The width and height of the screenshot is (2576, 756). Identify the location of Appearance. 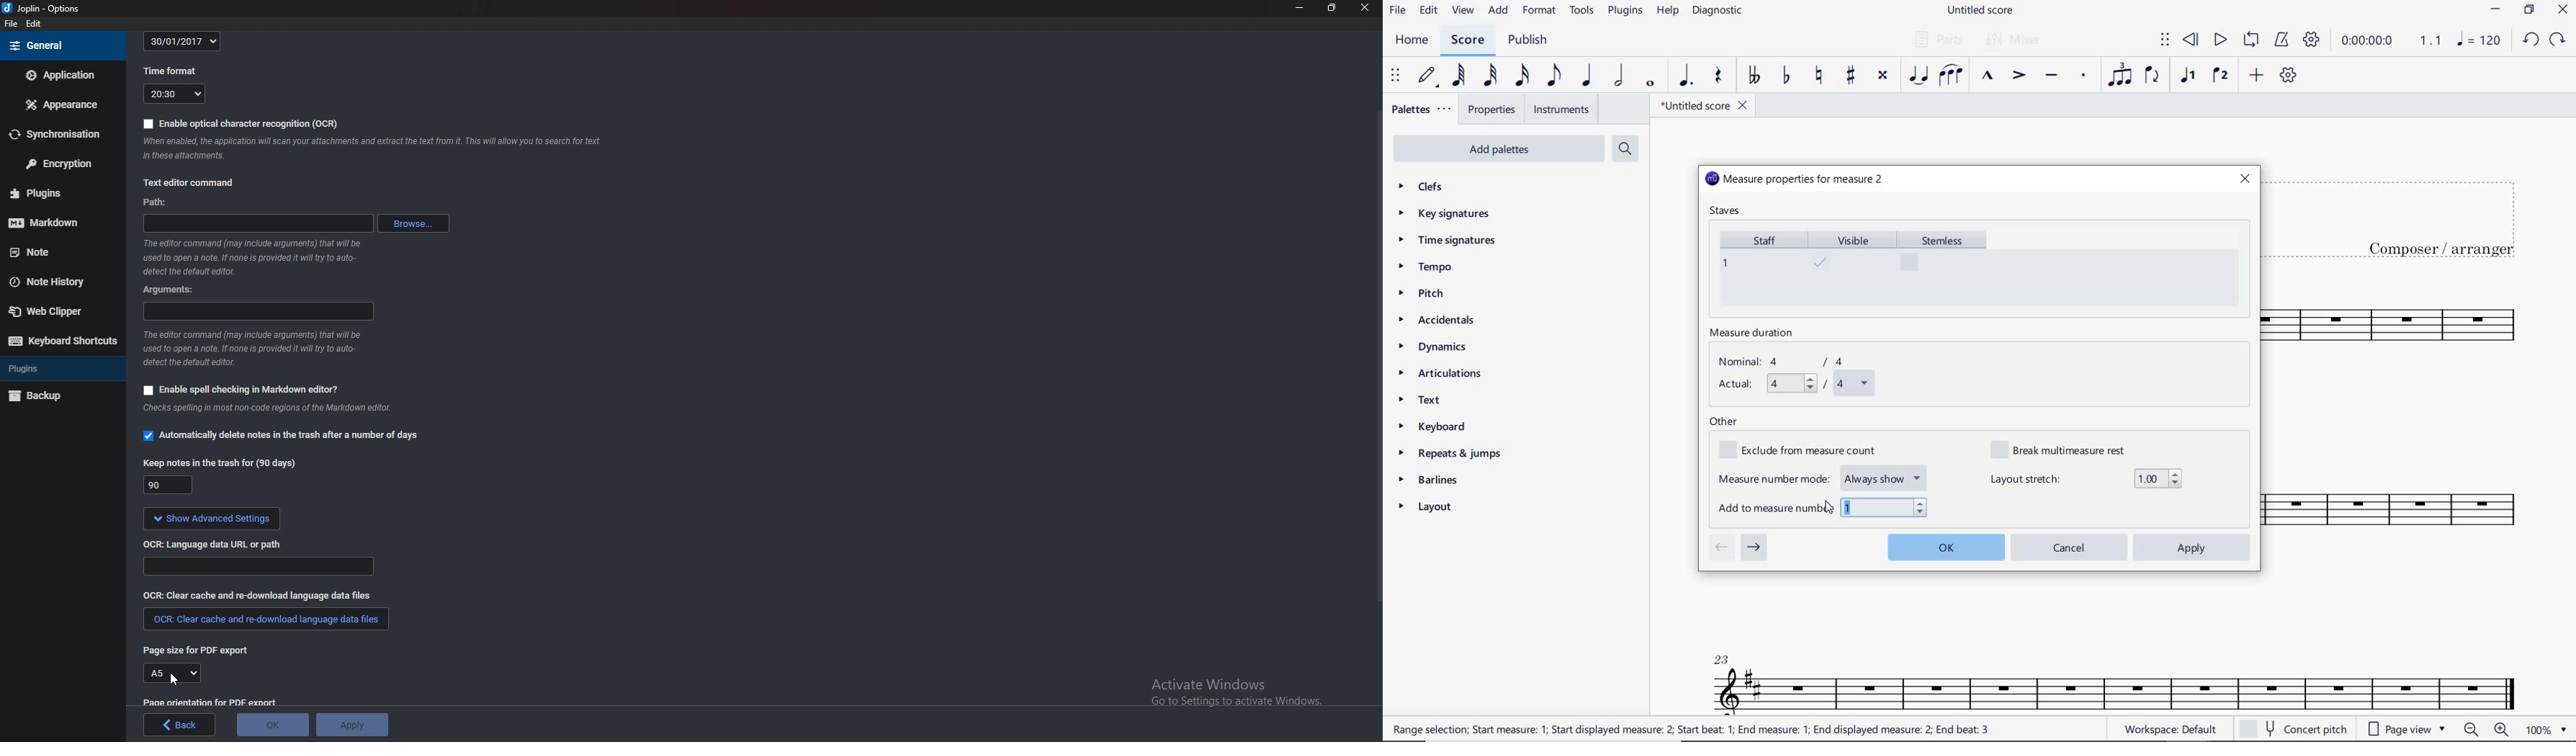
(60, 103).